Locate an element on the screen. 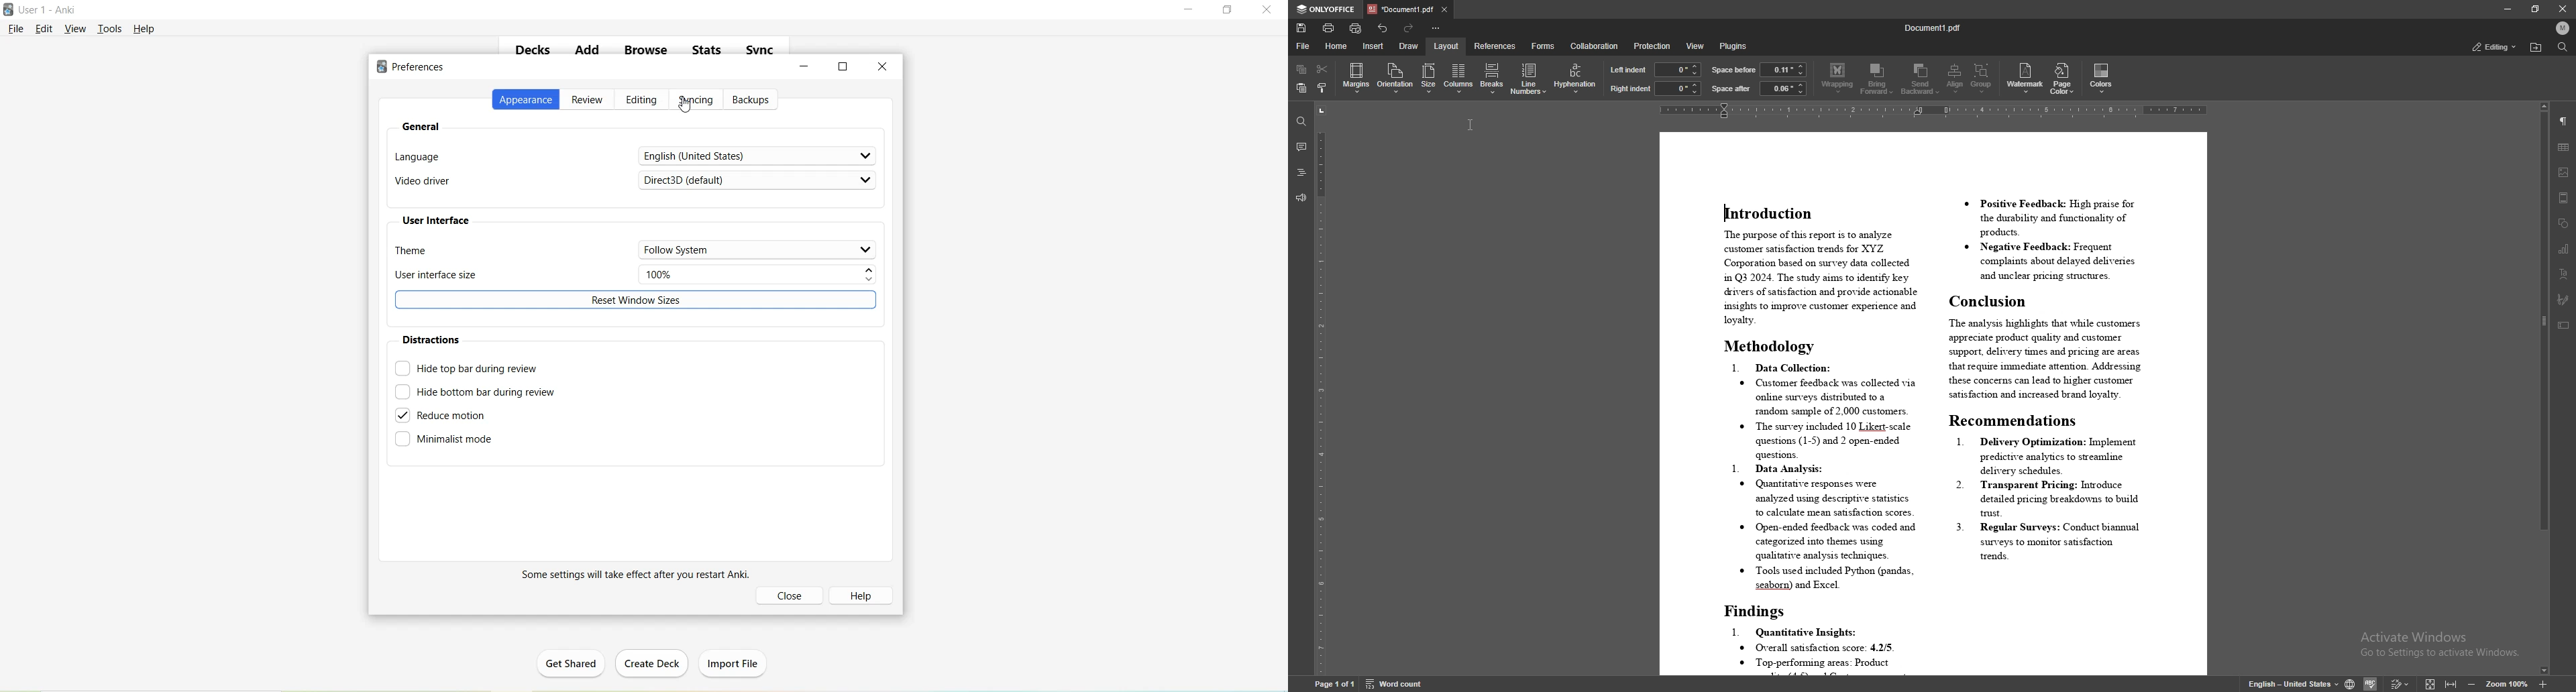 This screenshot has width=2576, height=700. redo is located at coordinates (1409, 27).